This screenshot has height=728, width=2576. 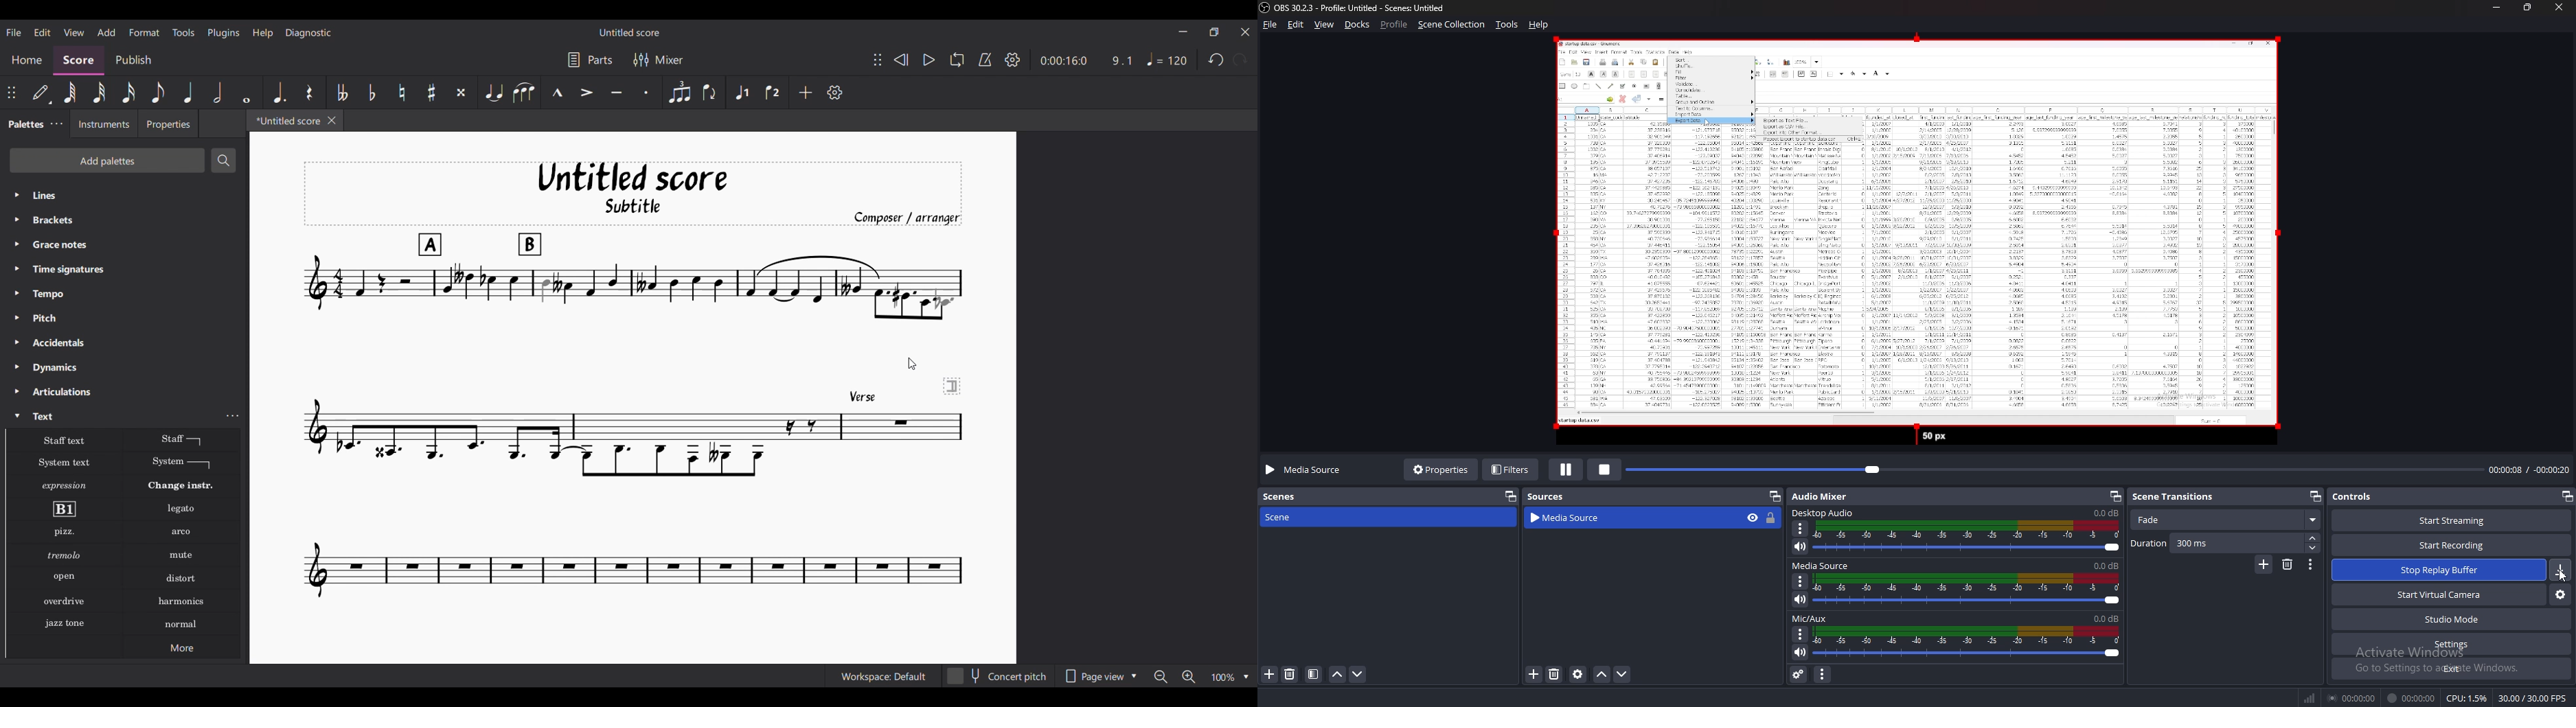 I want to click on start recording, so click(x=2452, y=544).